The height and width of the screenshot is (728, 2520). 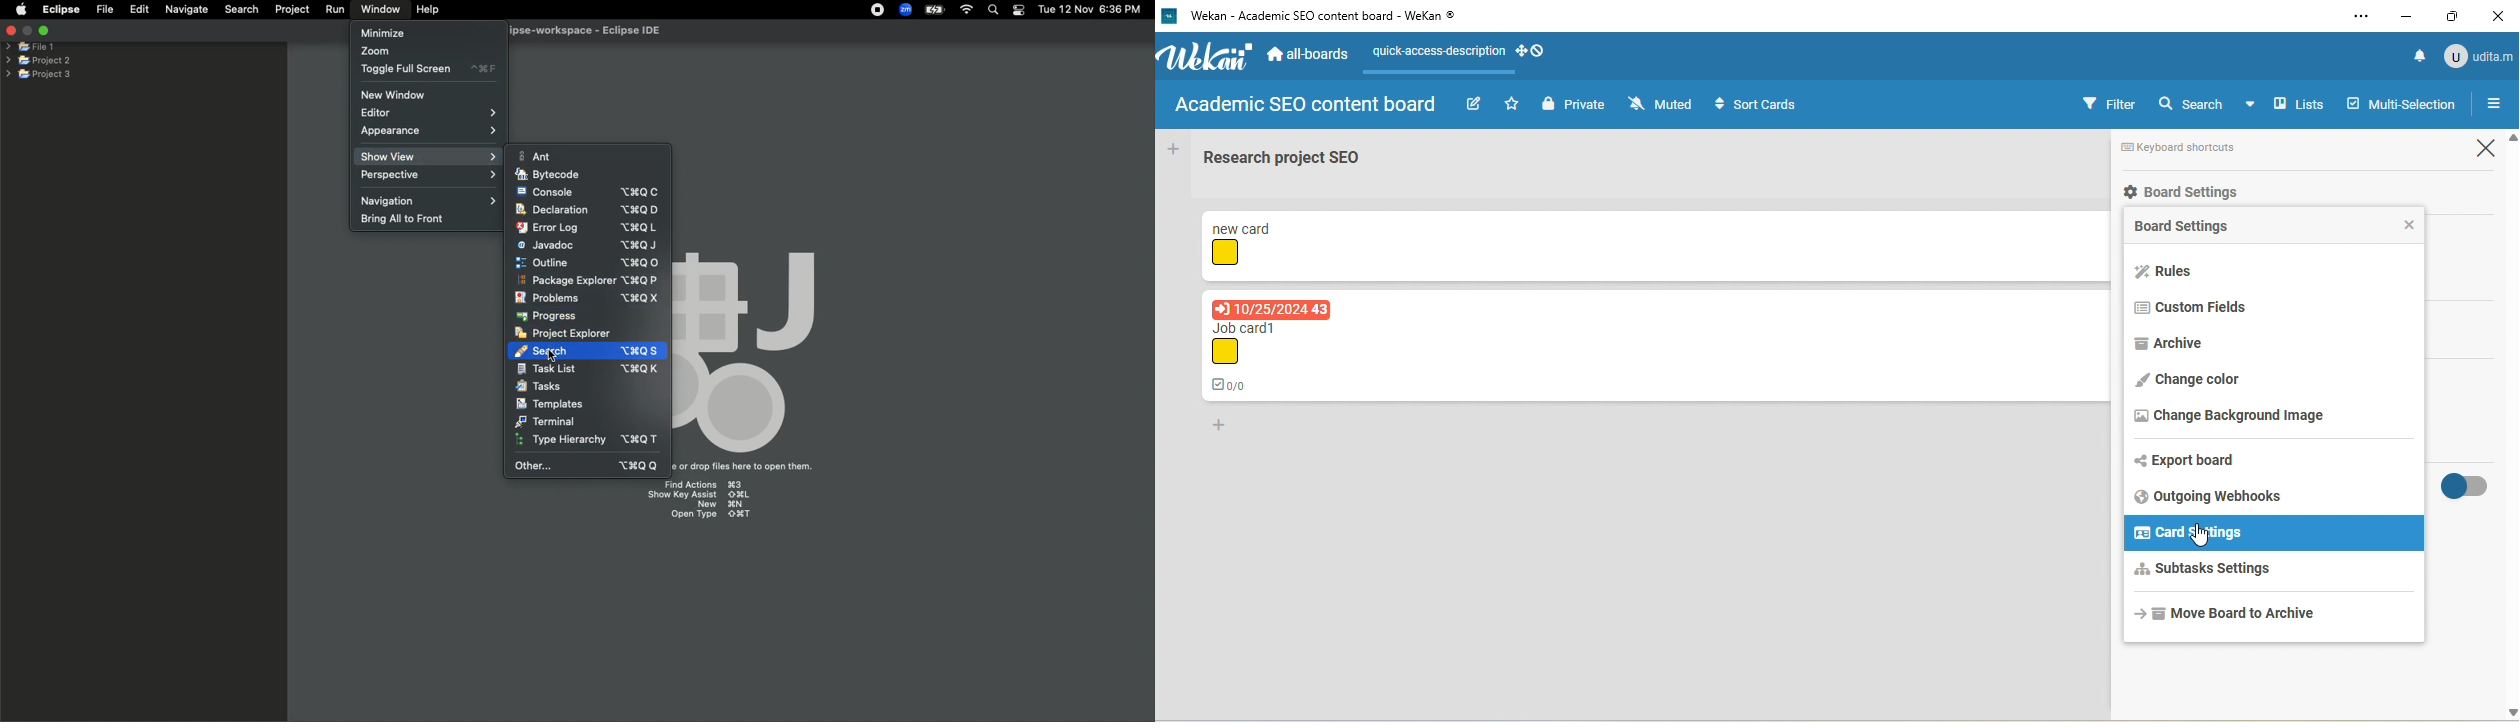 What do you see at coordinates (1512, 104) in the screenshot?
I see `star this board` at bounding box center [1512, 104].